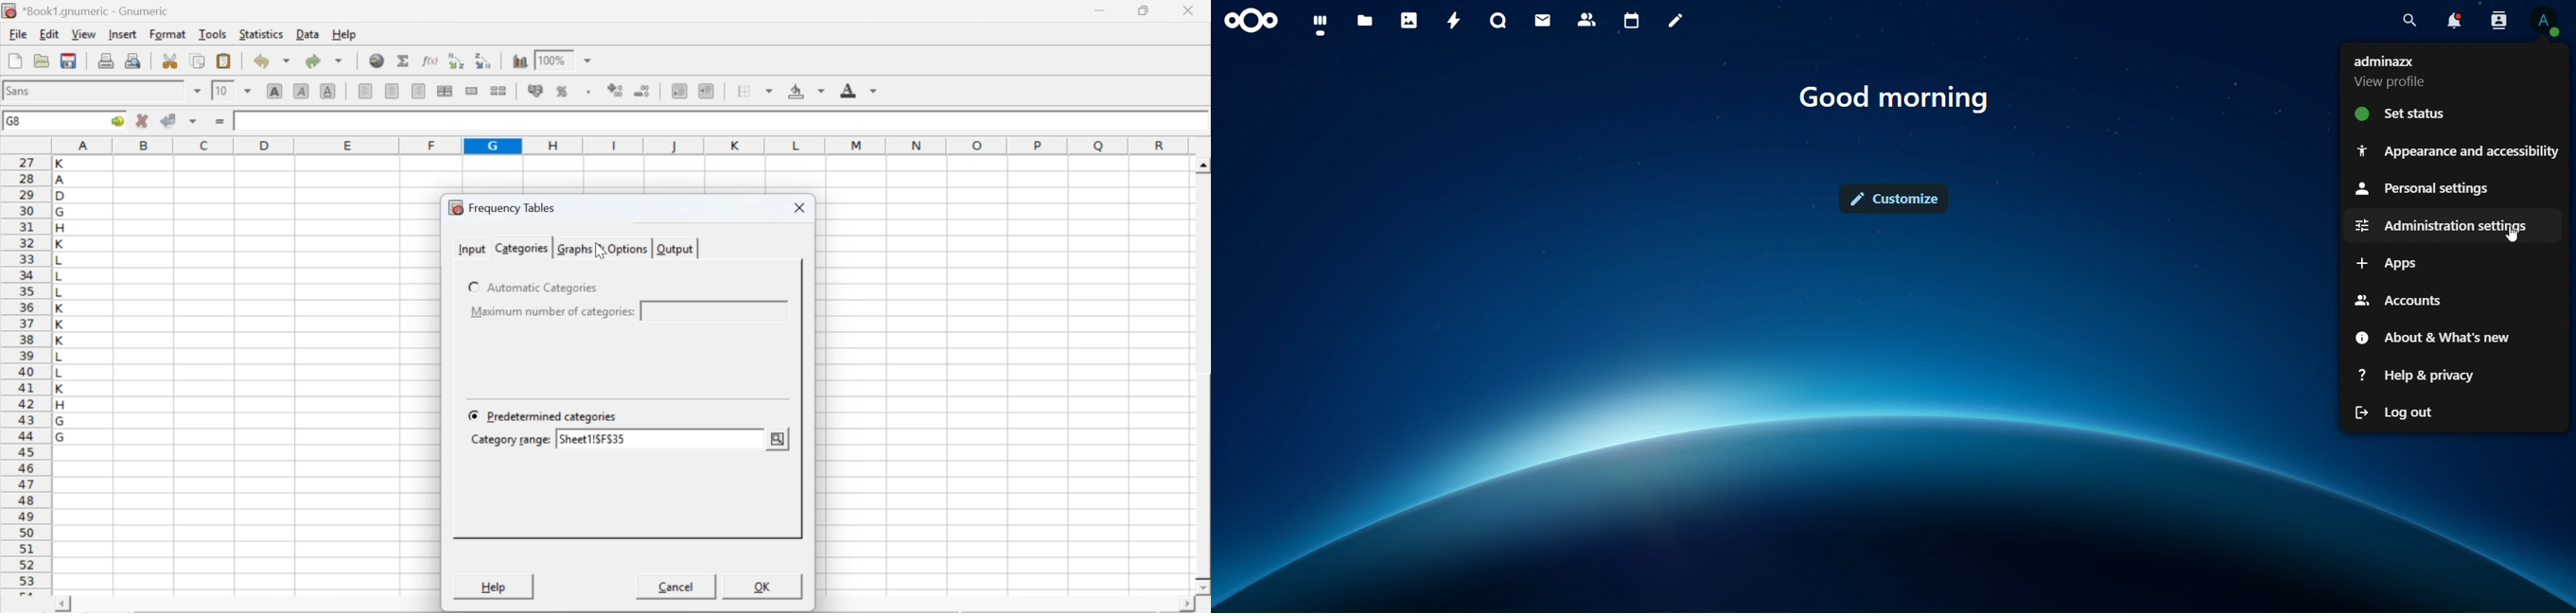 The width and height of the screenshot is (2576, 616). Describe the element at coordinates (2406, 410) in the screenshot. I see `log out` at that location.